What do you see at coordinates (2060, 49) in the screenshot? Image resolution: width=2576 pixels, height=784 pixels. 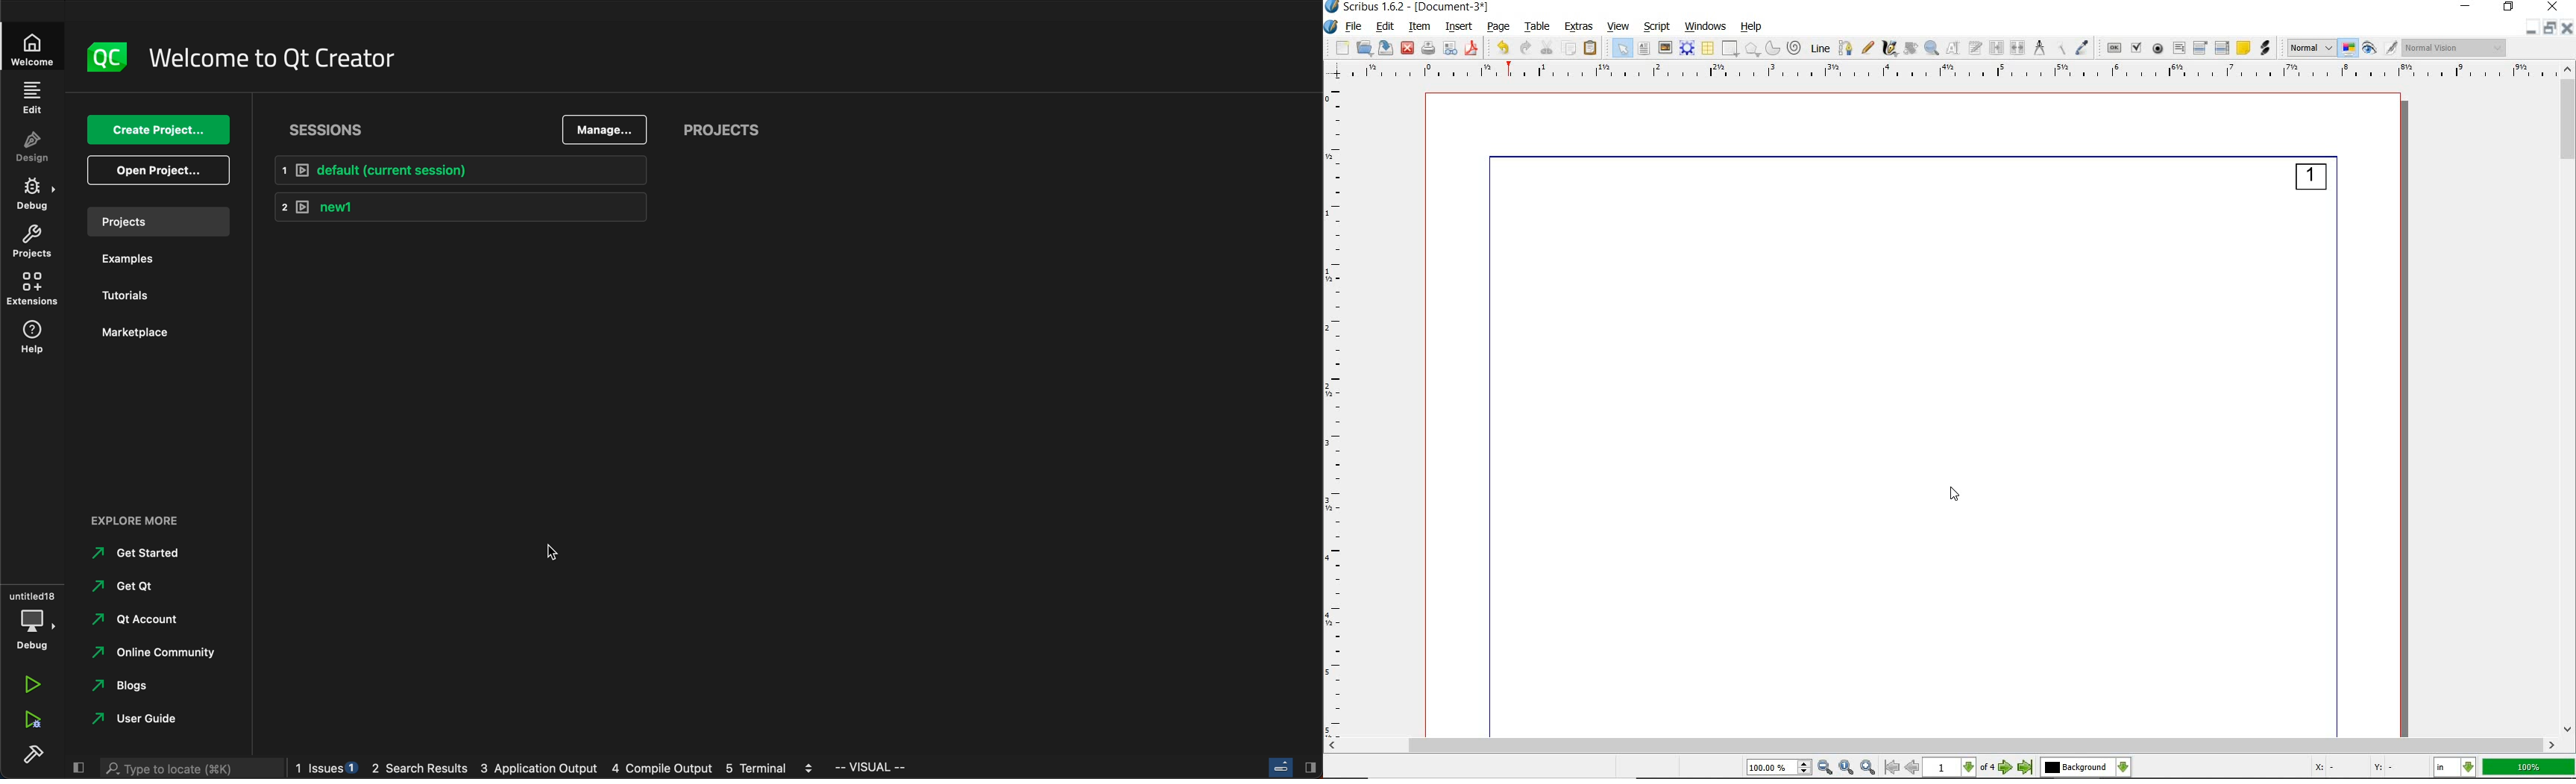 I see `copy item properties` at bounding box center [2060, 49].